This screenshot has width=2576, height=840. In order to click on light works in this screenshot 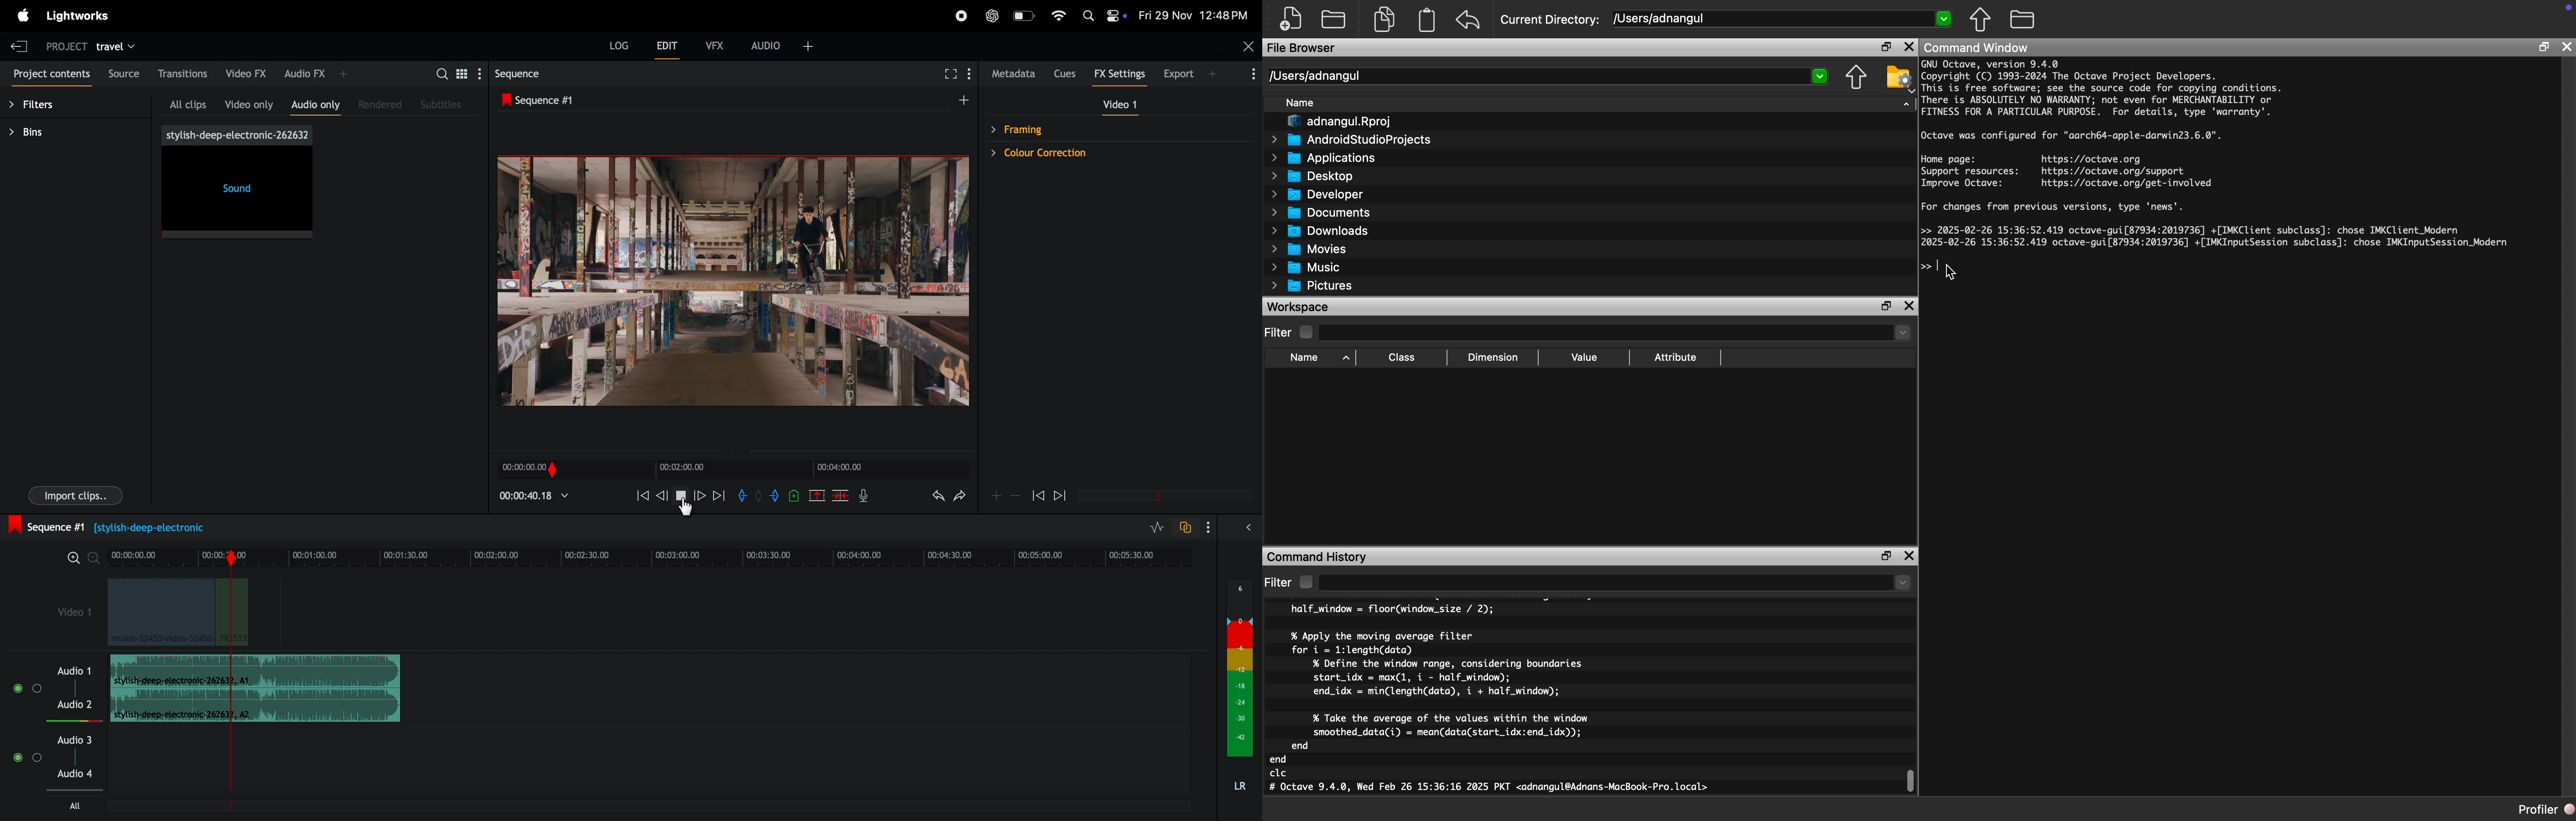, I will do `click(80, 16)`.